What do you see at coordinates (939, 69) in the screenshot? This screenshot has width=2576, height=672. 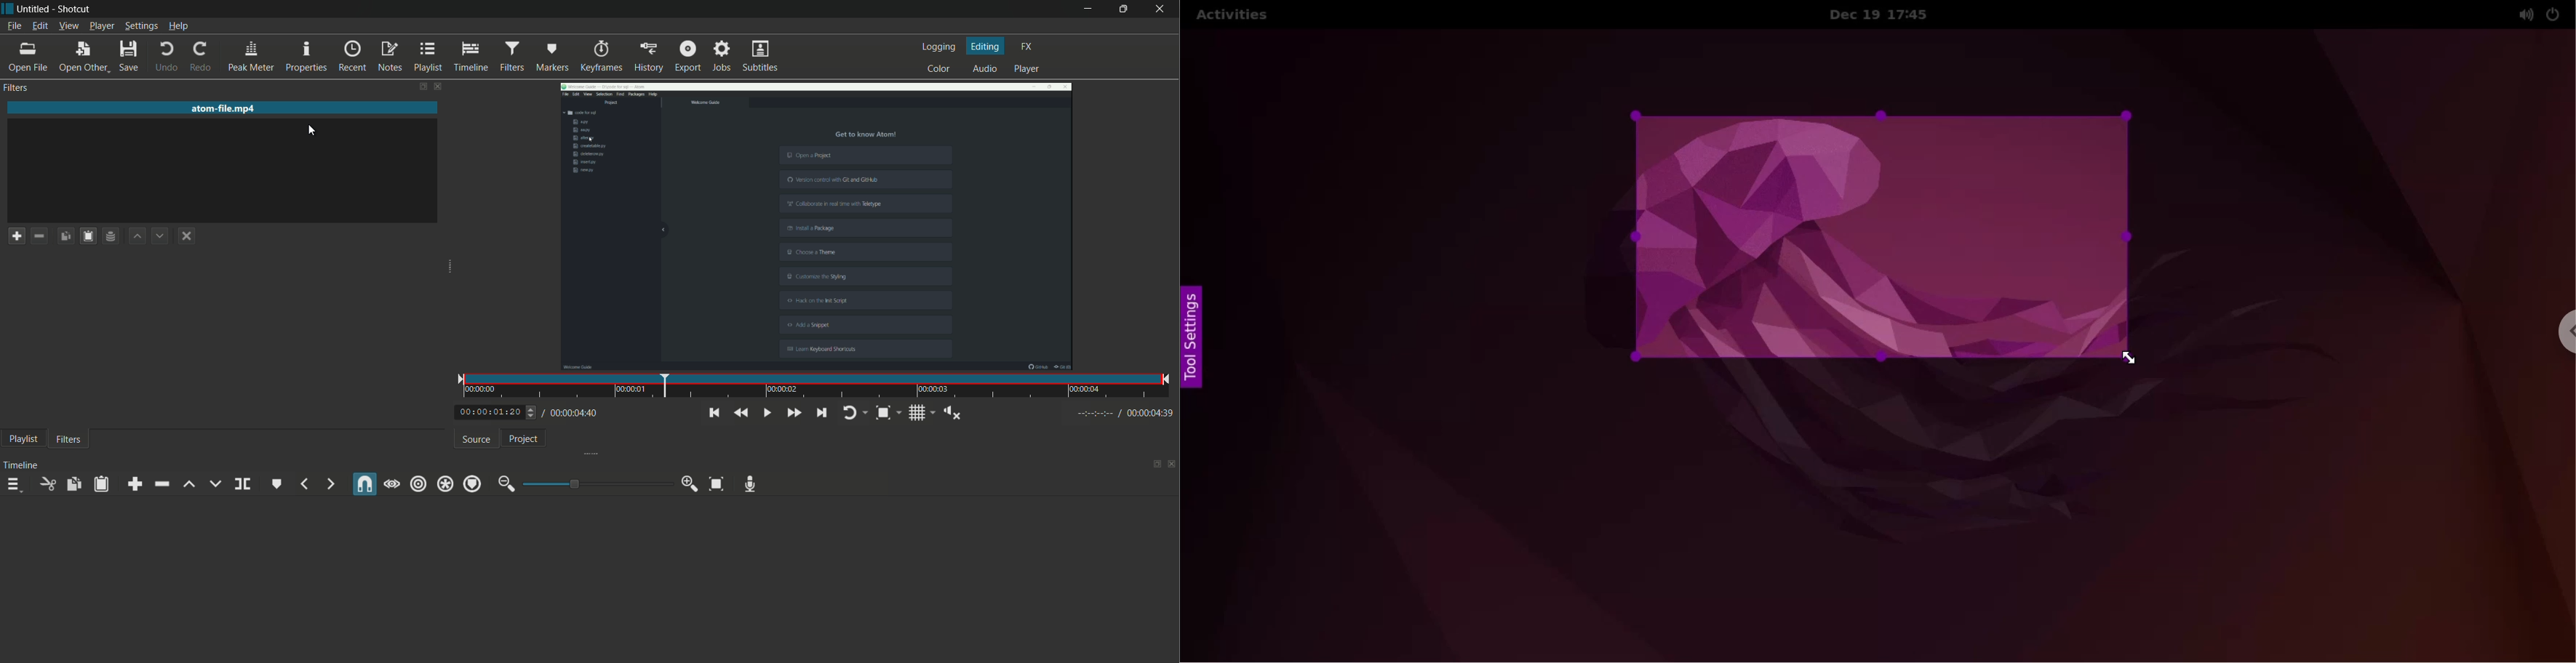 I see `color` at bounding box center [939, 69].